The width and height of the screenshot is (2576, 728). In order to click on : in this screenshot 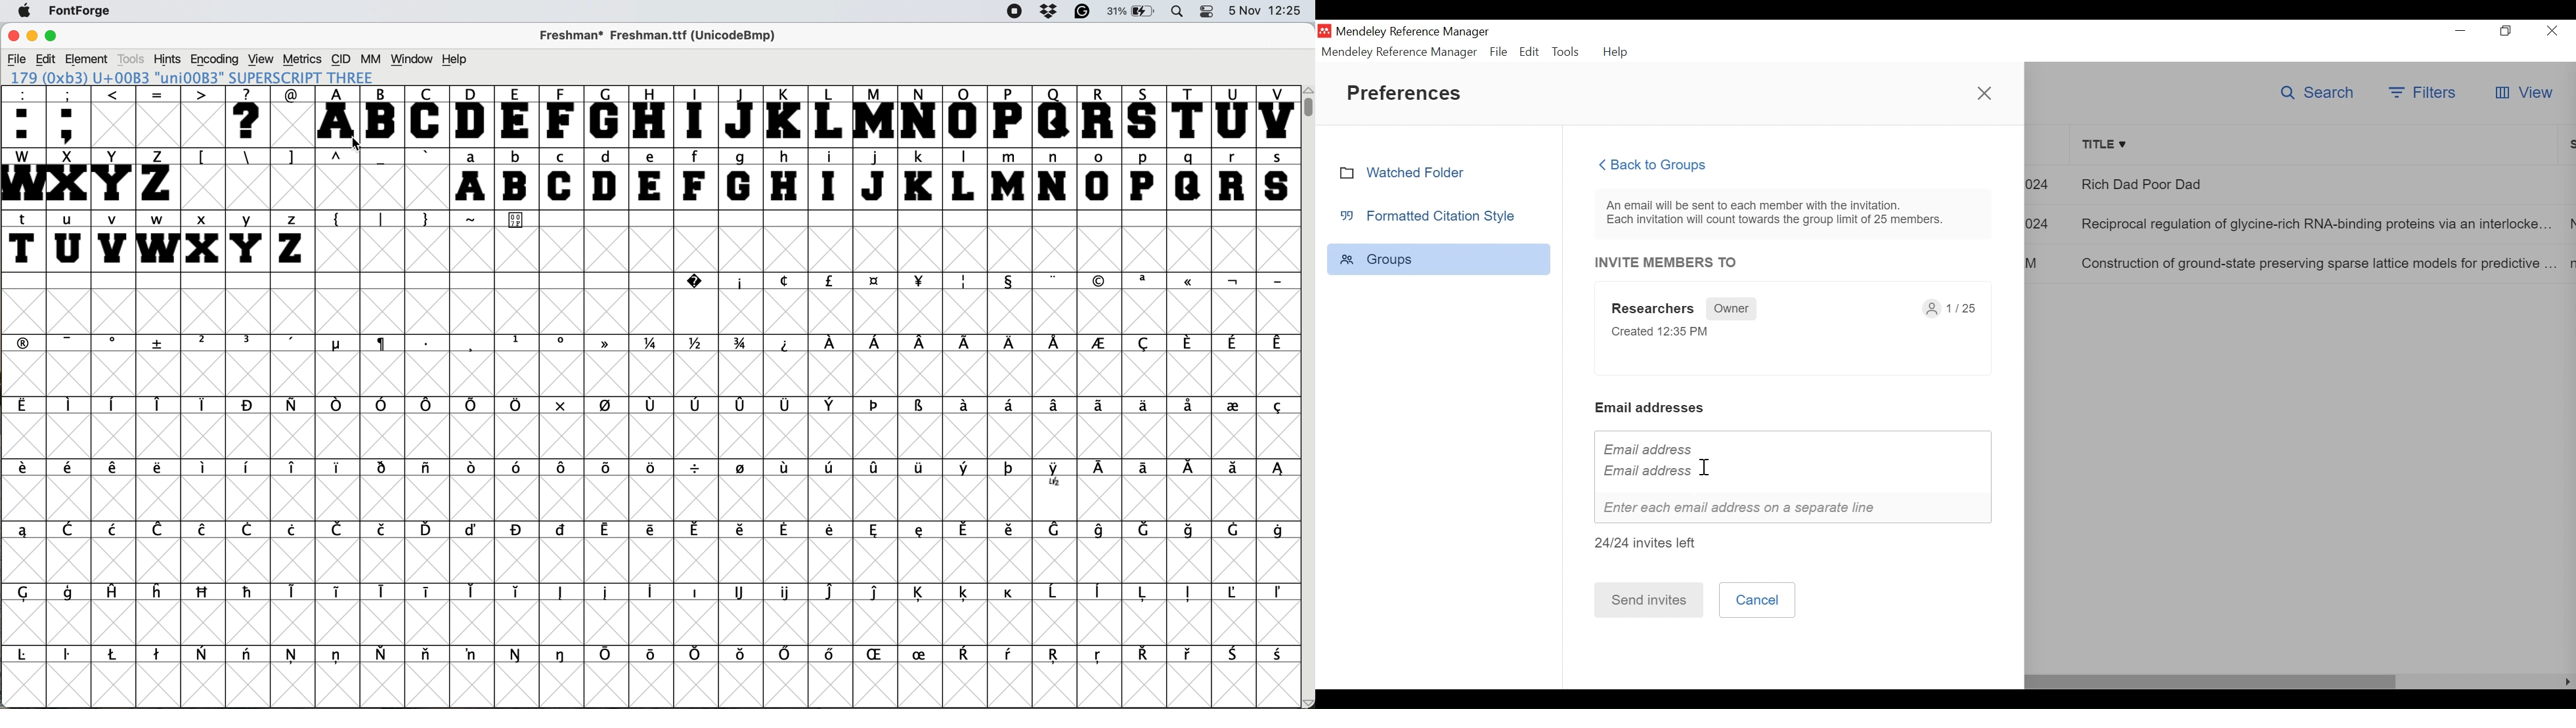, I will do `click(22, 115)`.